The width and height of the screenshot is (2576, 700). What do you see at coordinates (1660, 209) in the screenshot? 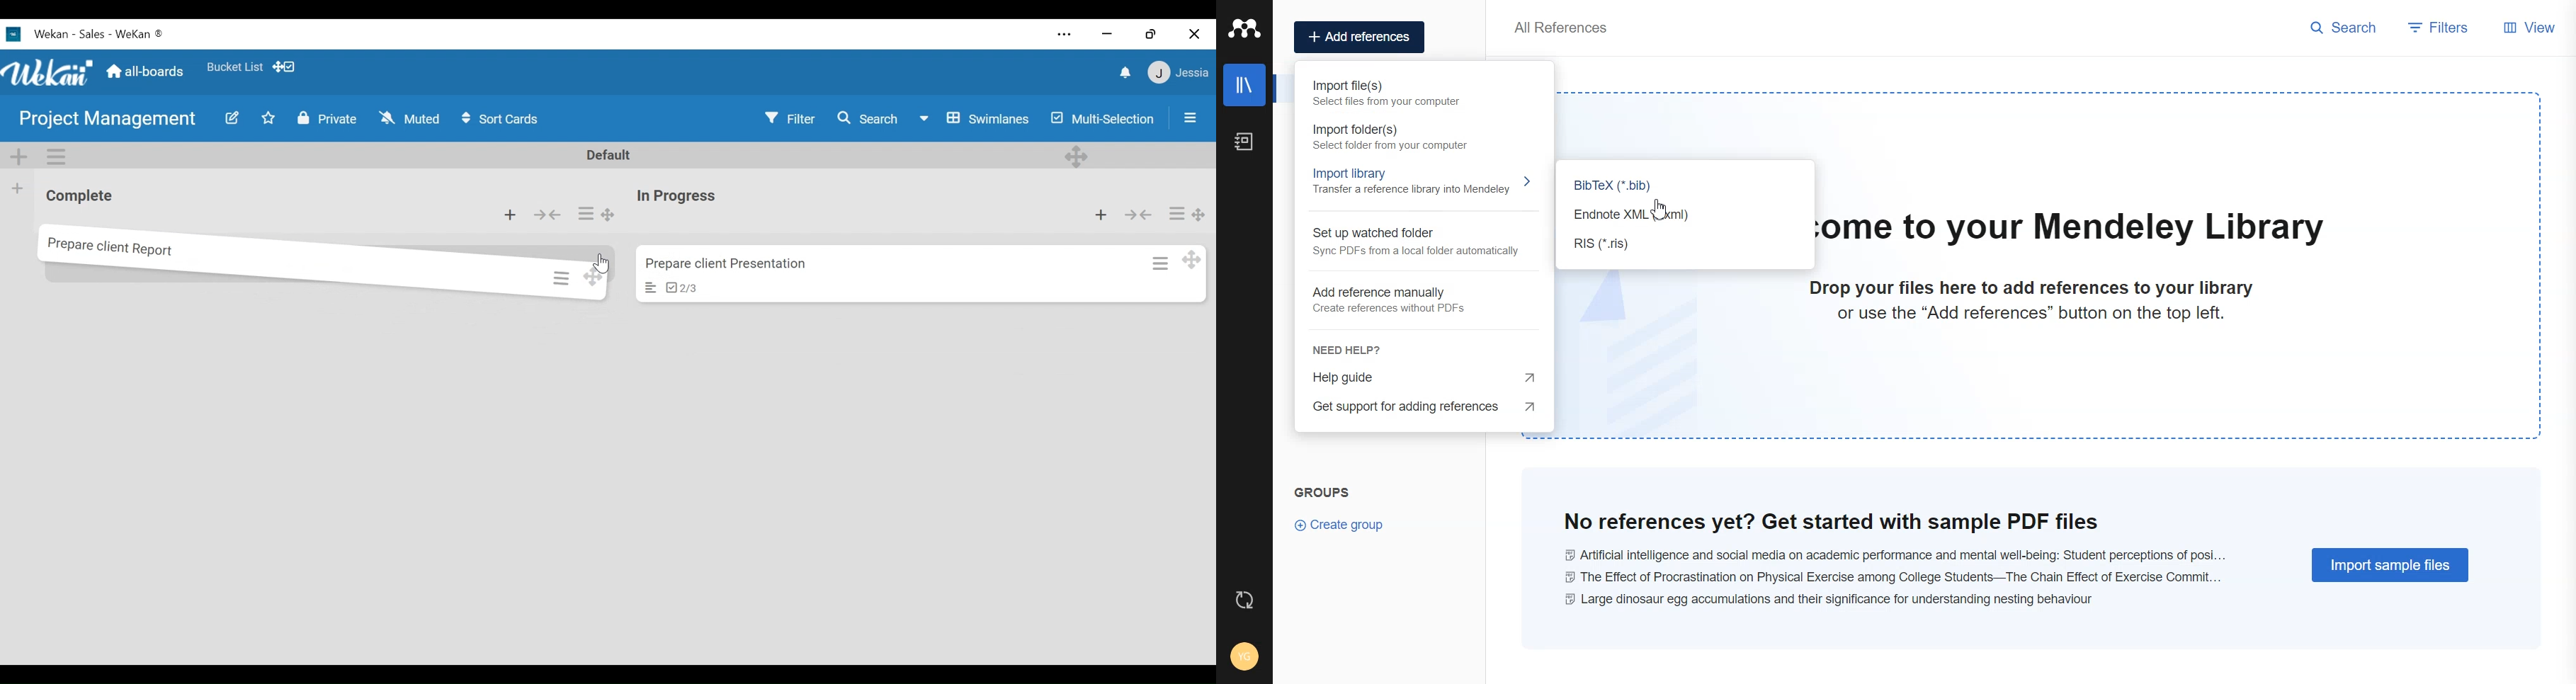
I see `Cursor` at bounding box center [1660, 209].